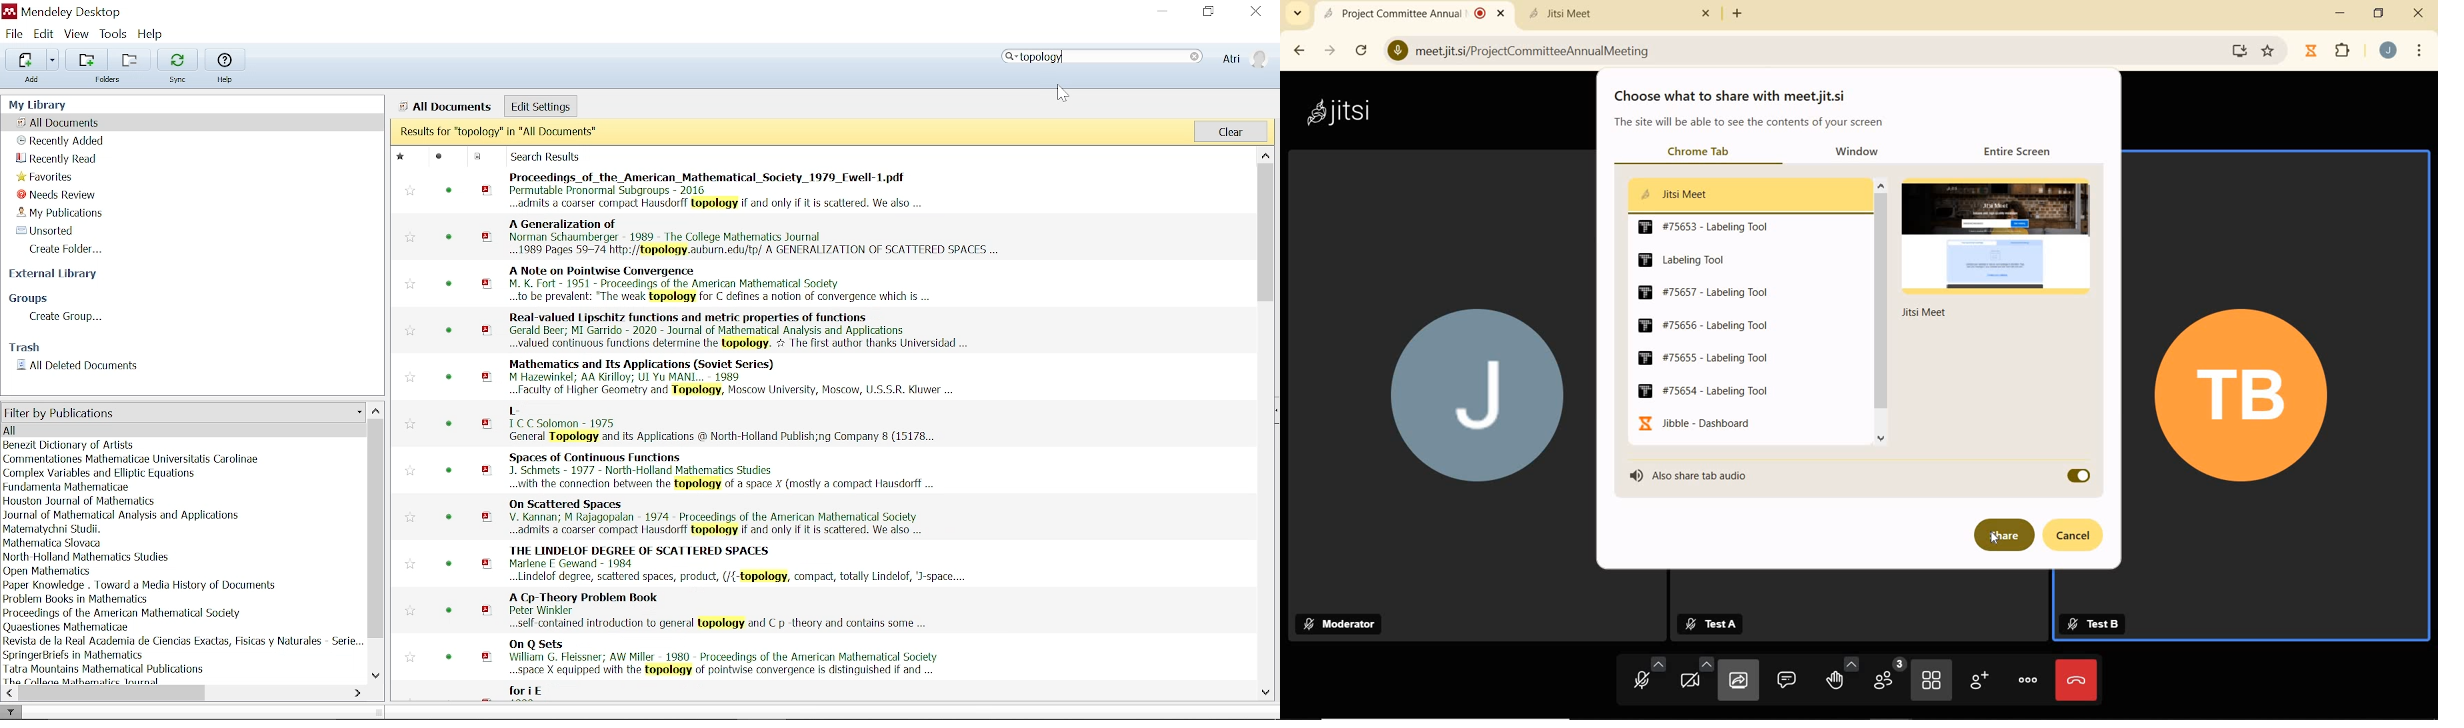 This screenshot has width=2464, height=728. Describe the element at coordinates (72, 249) in the screenshot. I see `Created folder` at that location.